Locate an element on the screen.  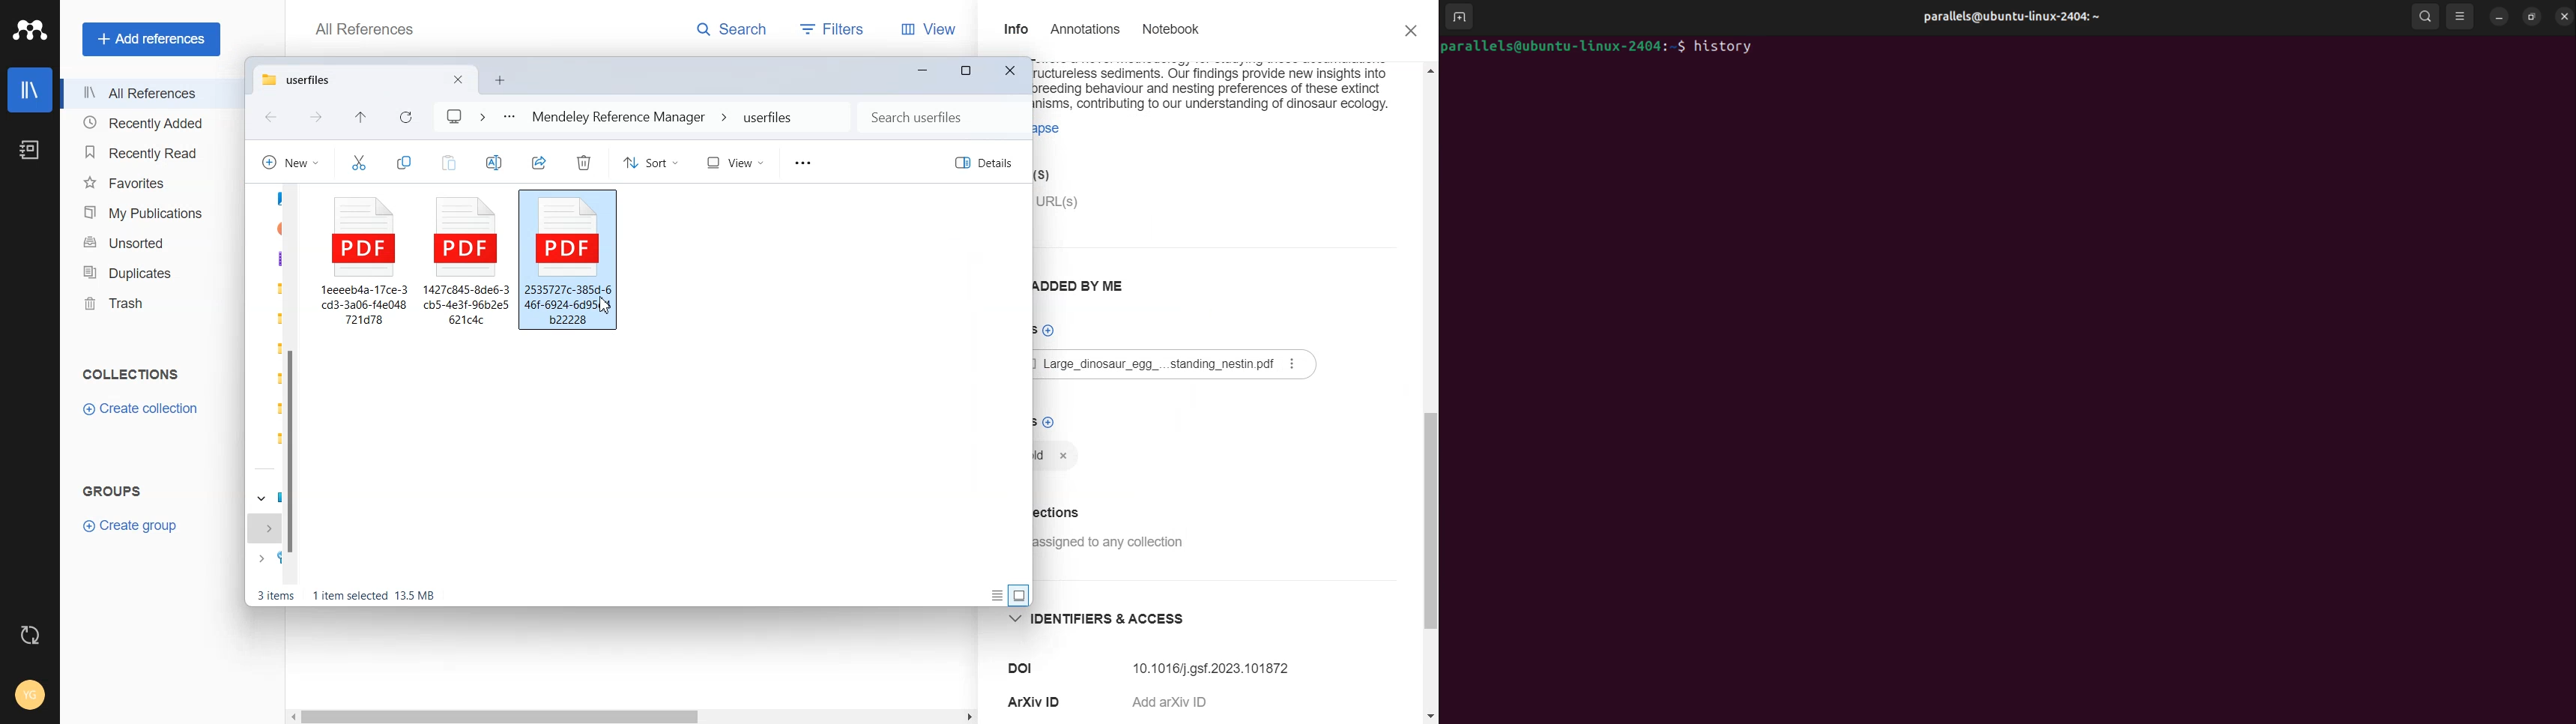
expand is located at coordinates (266, 543).